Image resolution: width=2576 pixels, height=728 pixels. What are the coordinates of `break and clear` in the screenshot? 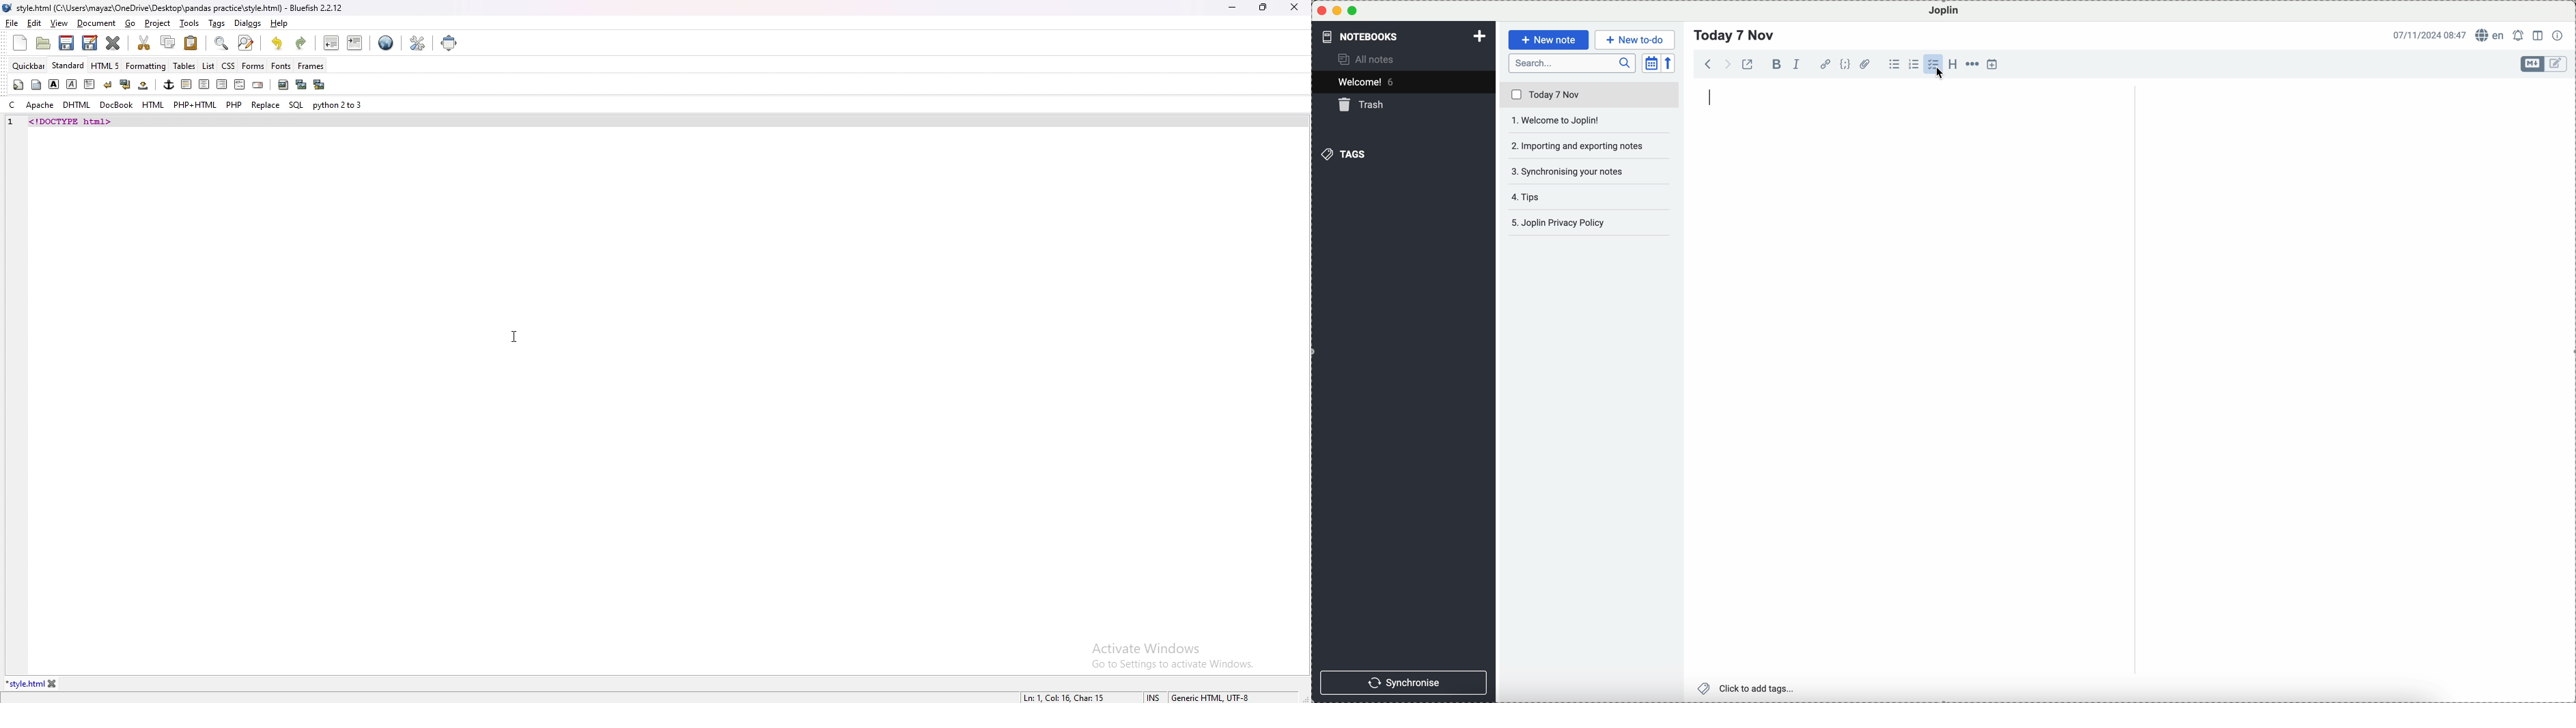 It's located at (124, 85).